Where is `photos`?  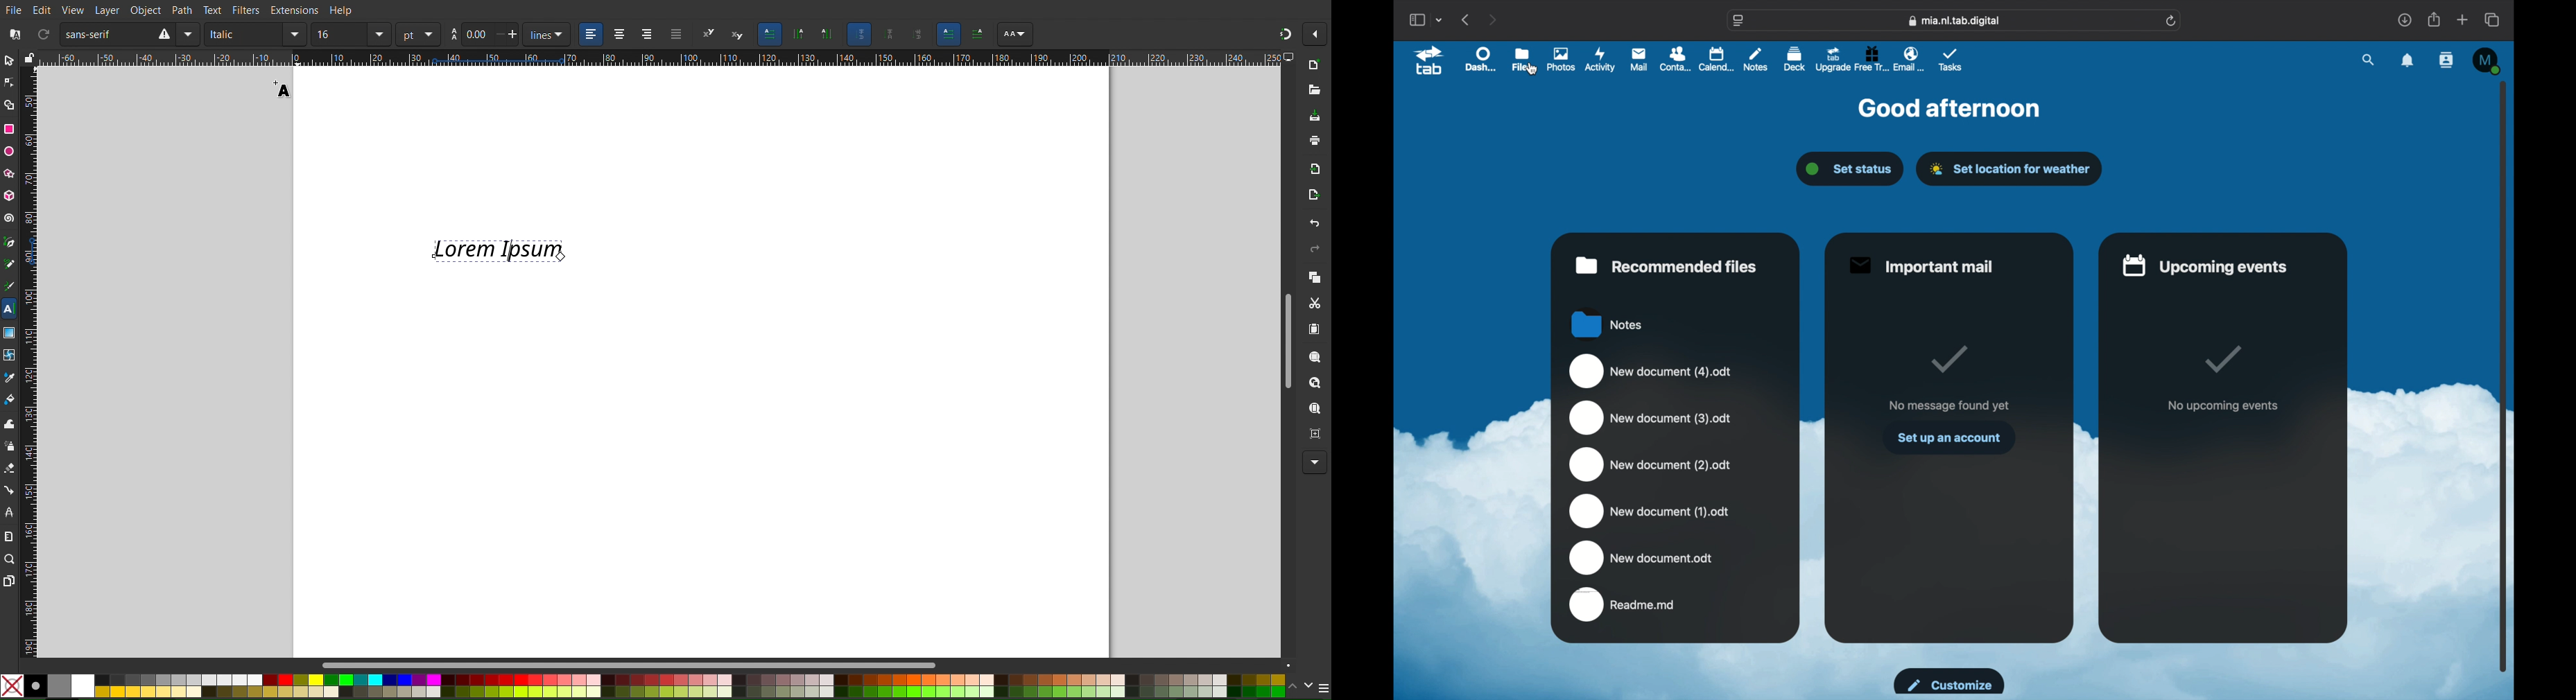 photos is located at coordinates (1560, 59).